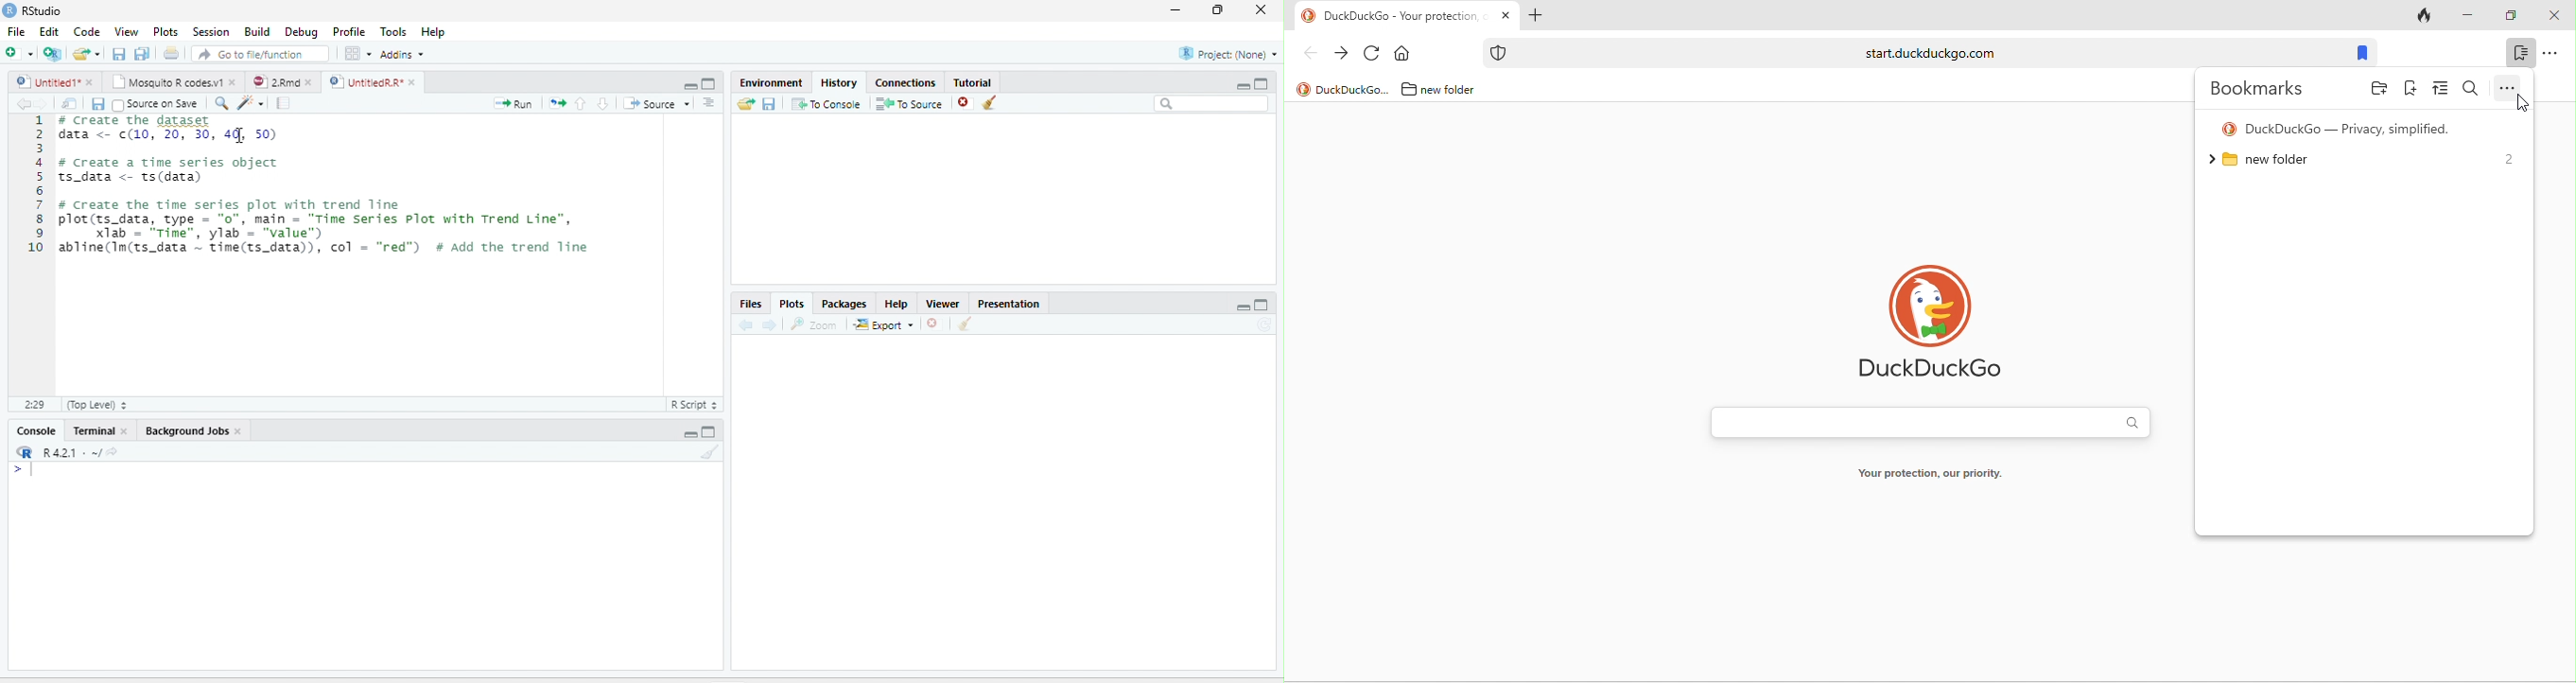 The width and height of the screenshot is (2576, 700). What do you see at coordinates (113, 451) in the screenshot?
I see `View the current working directory` at bounding box center [113, 451].